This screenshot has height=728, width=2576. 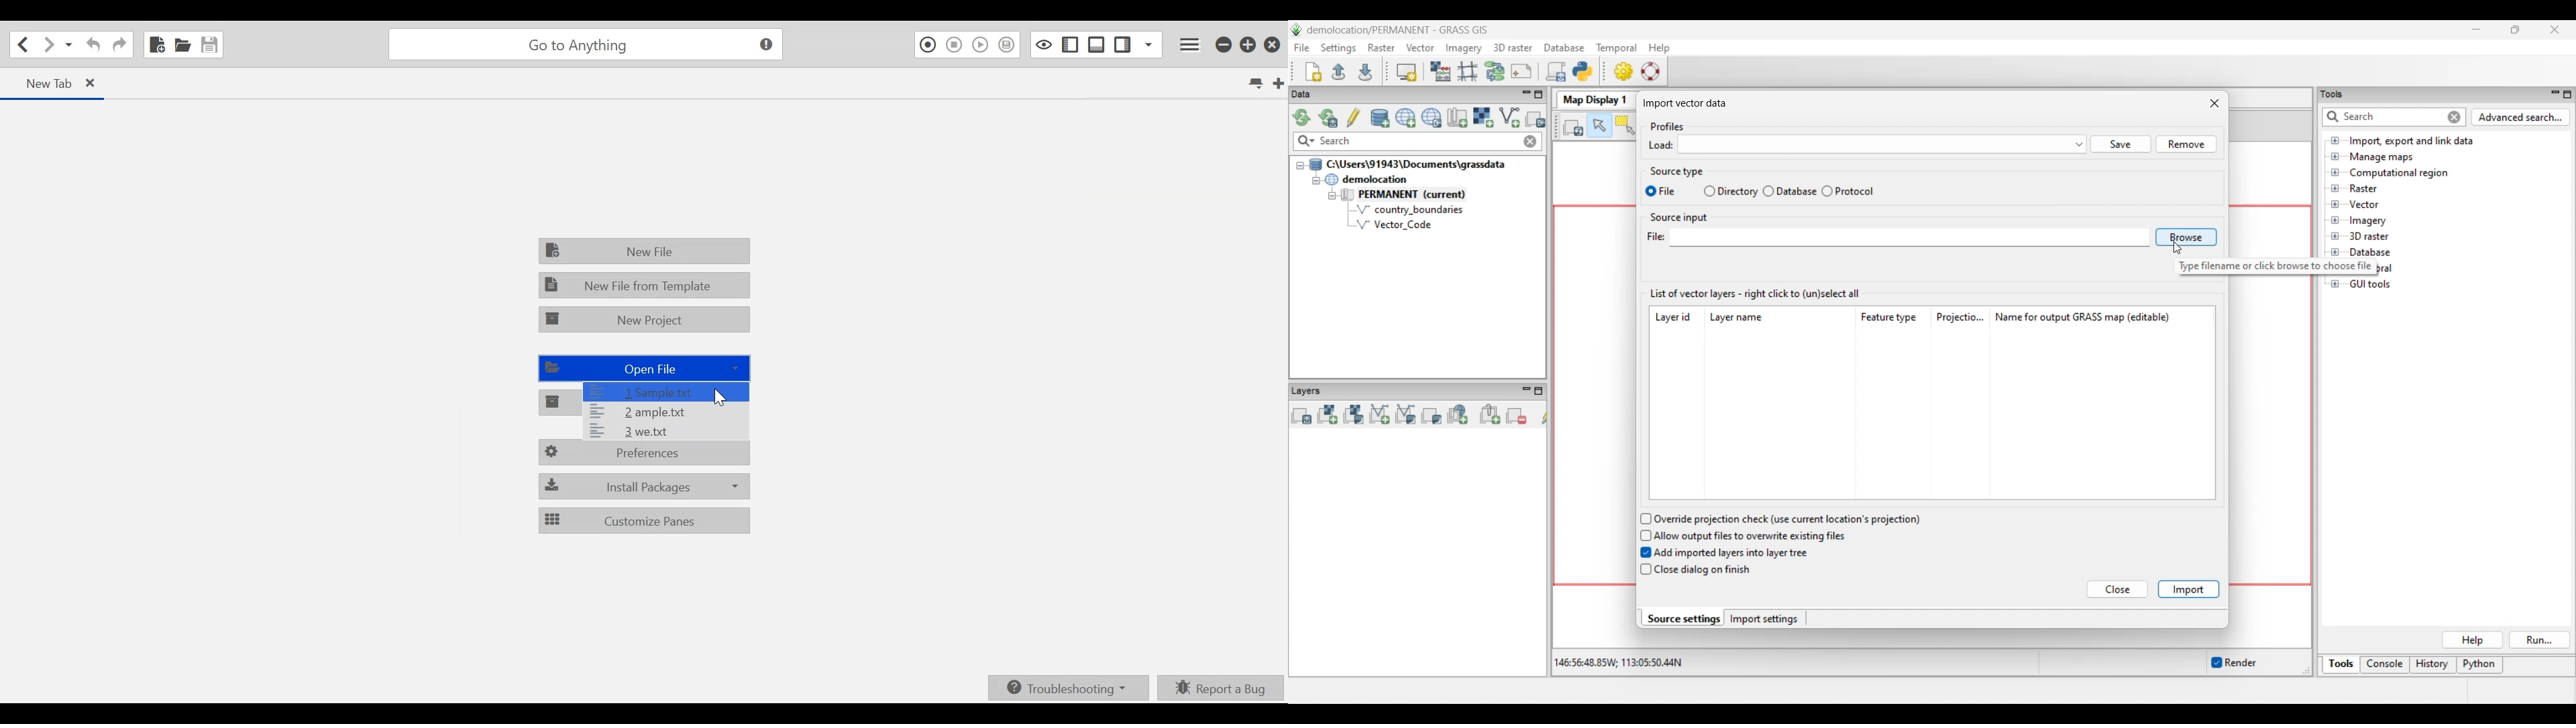 What do you see at coordinates (211, 44) in the screenshot?
I see `Save File` at bounding box center [211, 44].